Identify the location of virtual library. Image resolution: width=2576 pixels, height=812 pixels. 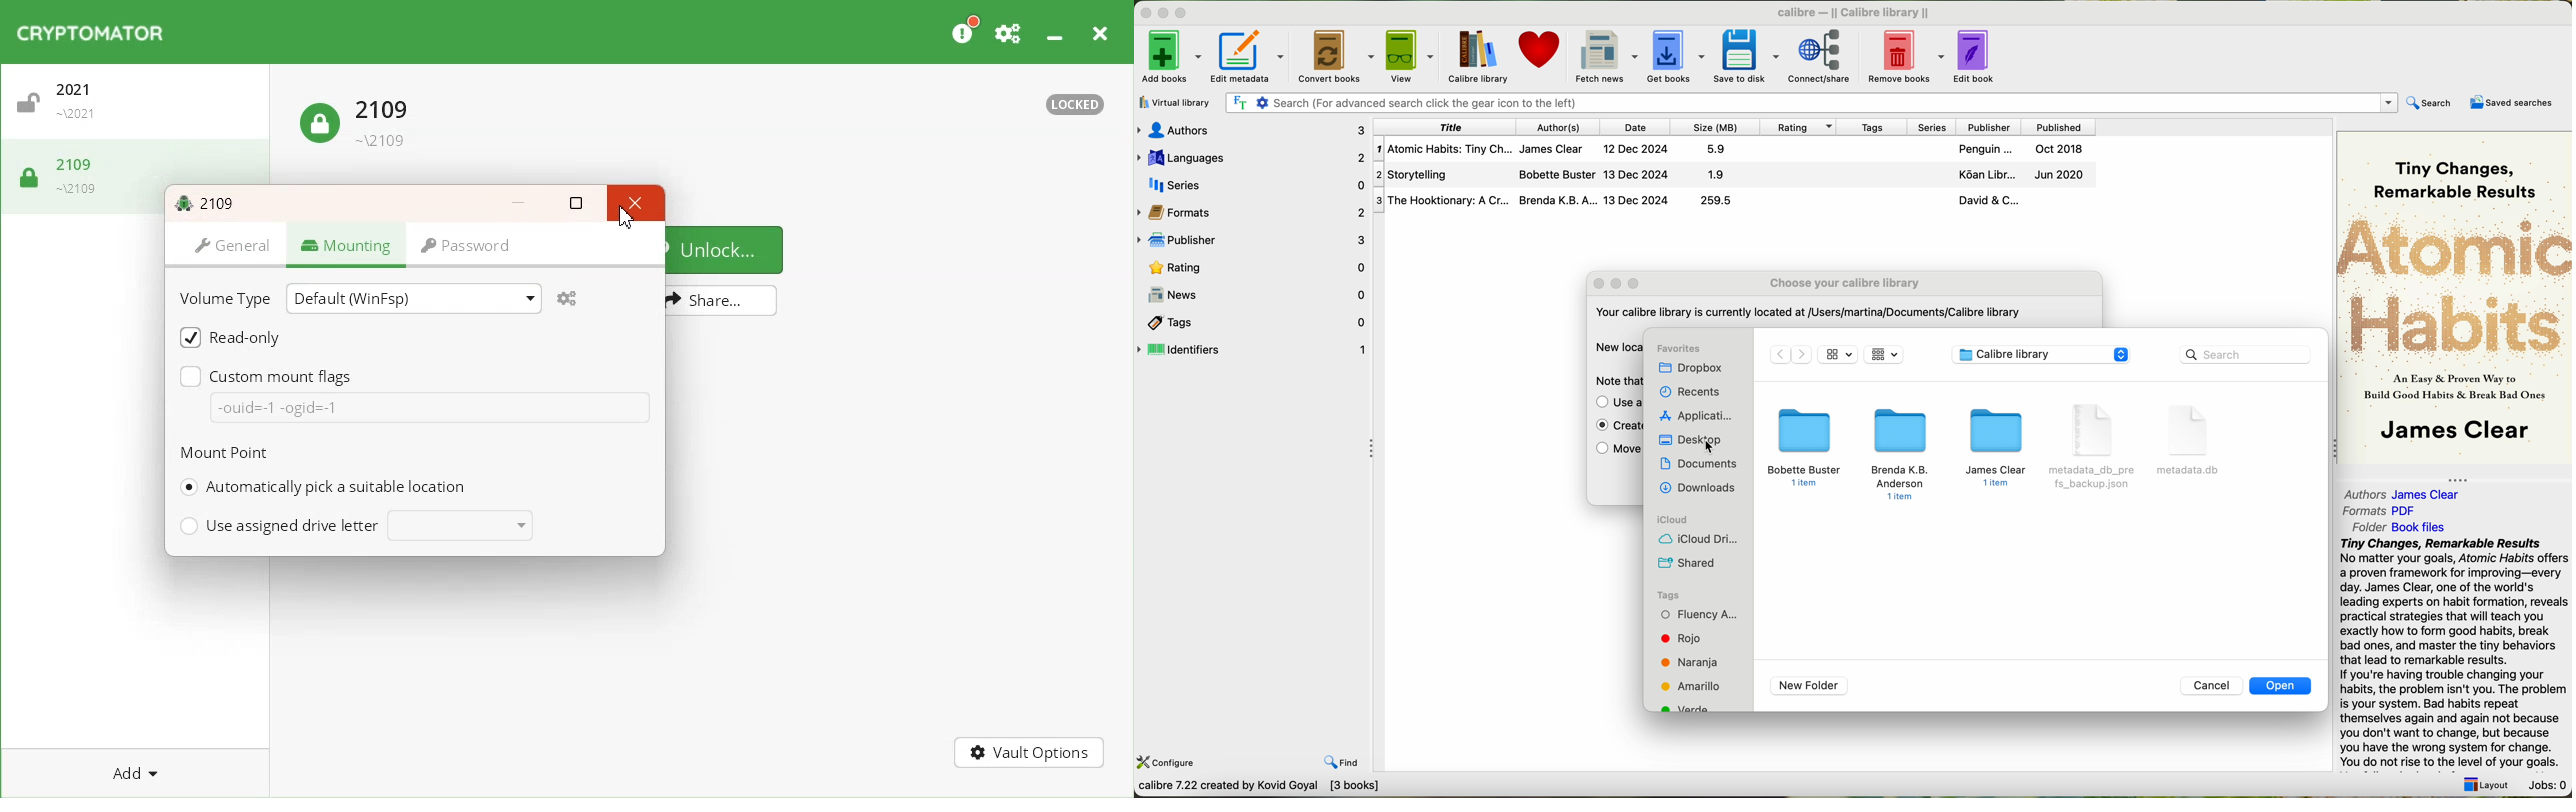
(1172, 102).